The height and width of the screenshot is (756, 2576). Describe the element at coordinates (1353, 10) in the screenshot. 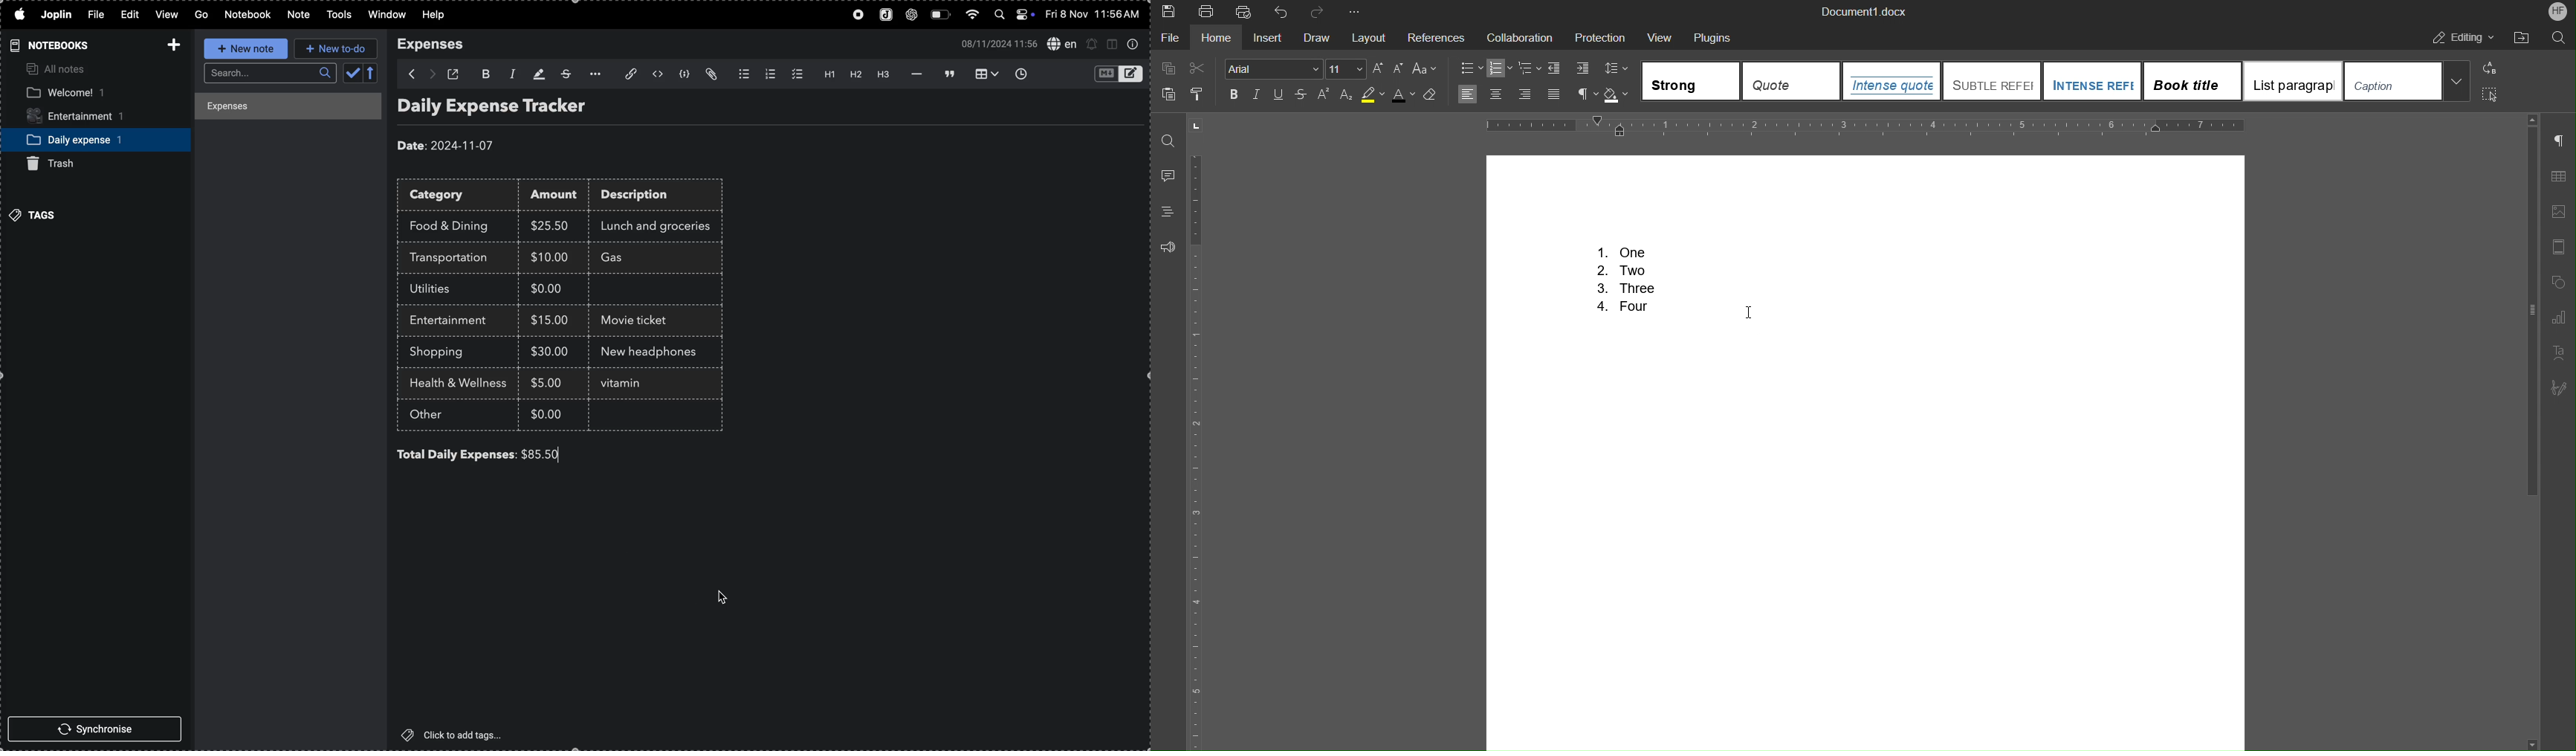

I see `More` at that location.